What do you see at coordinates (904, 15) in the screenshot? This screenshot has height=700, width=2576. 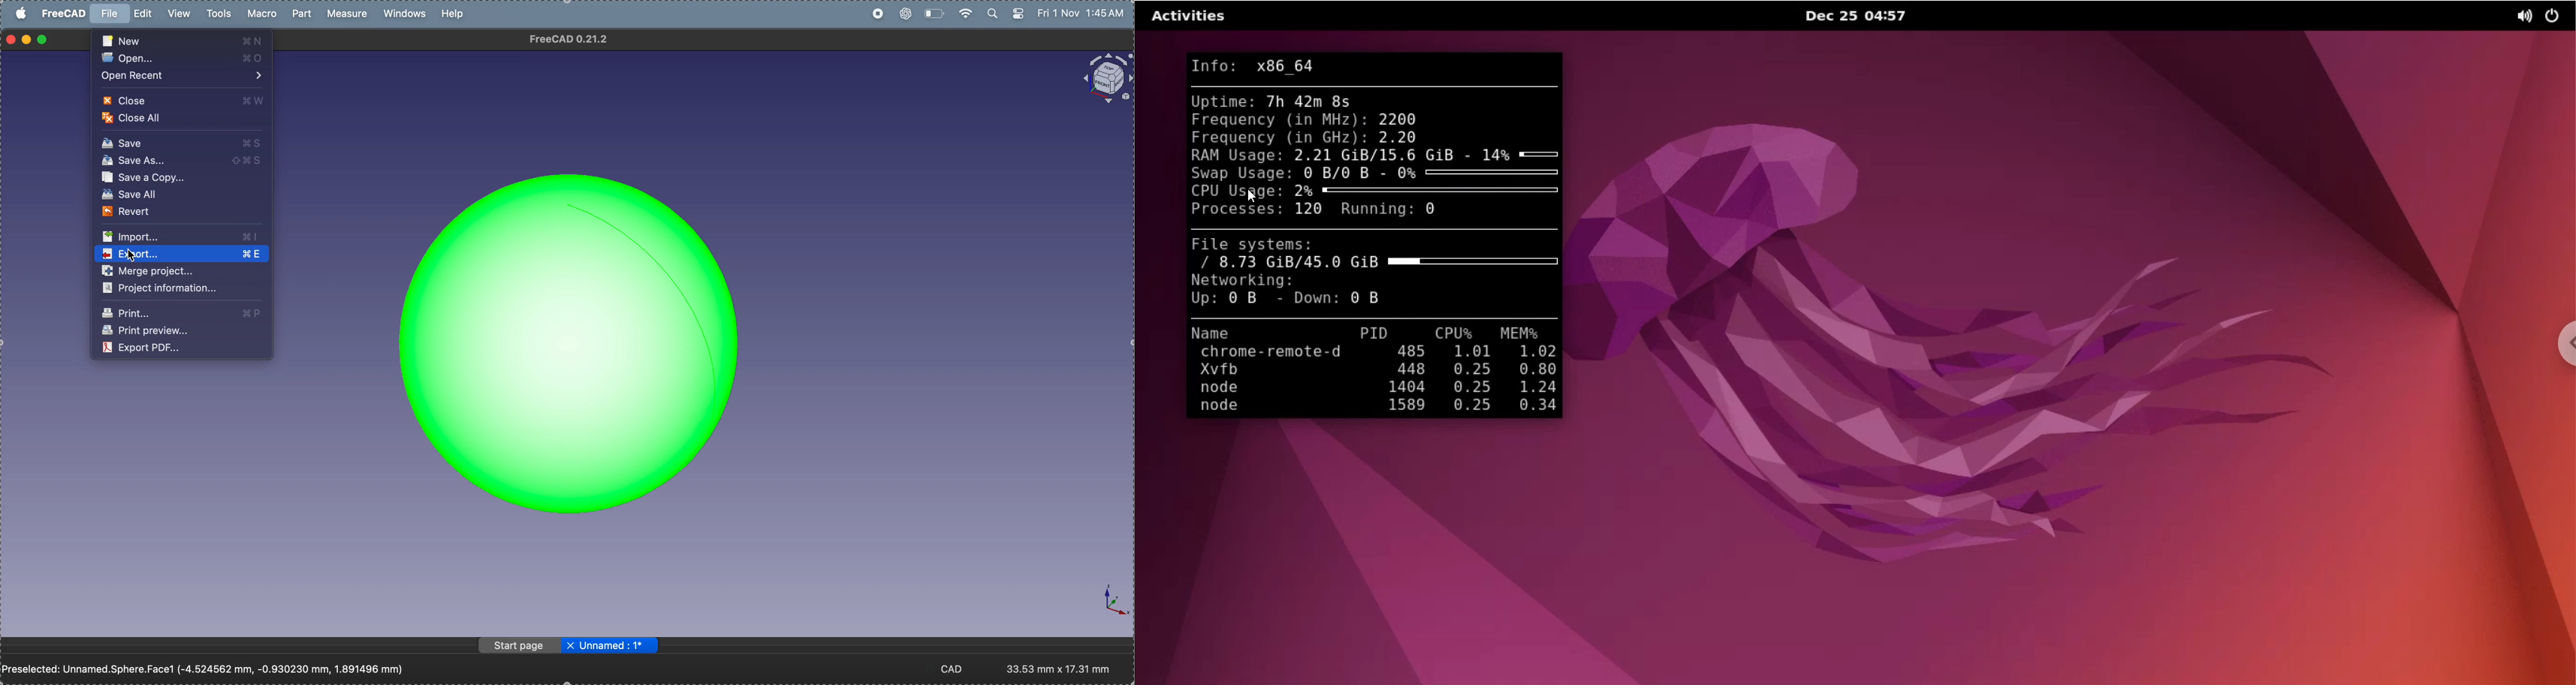 I see `chatgpt` at bounding box center [904, 15].